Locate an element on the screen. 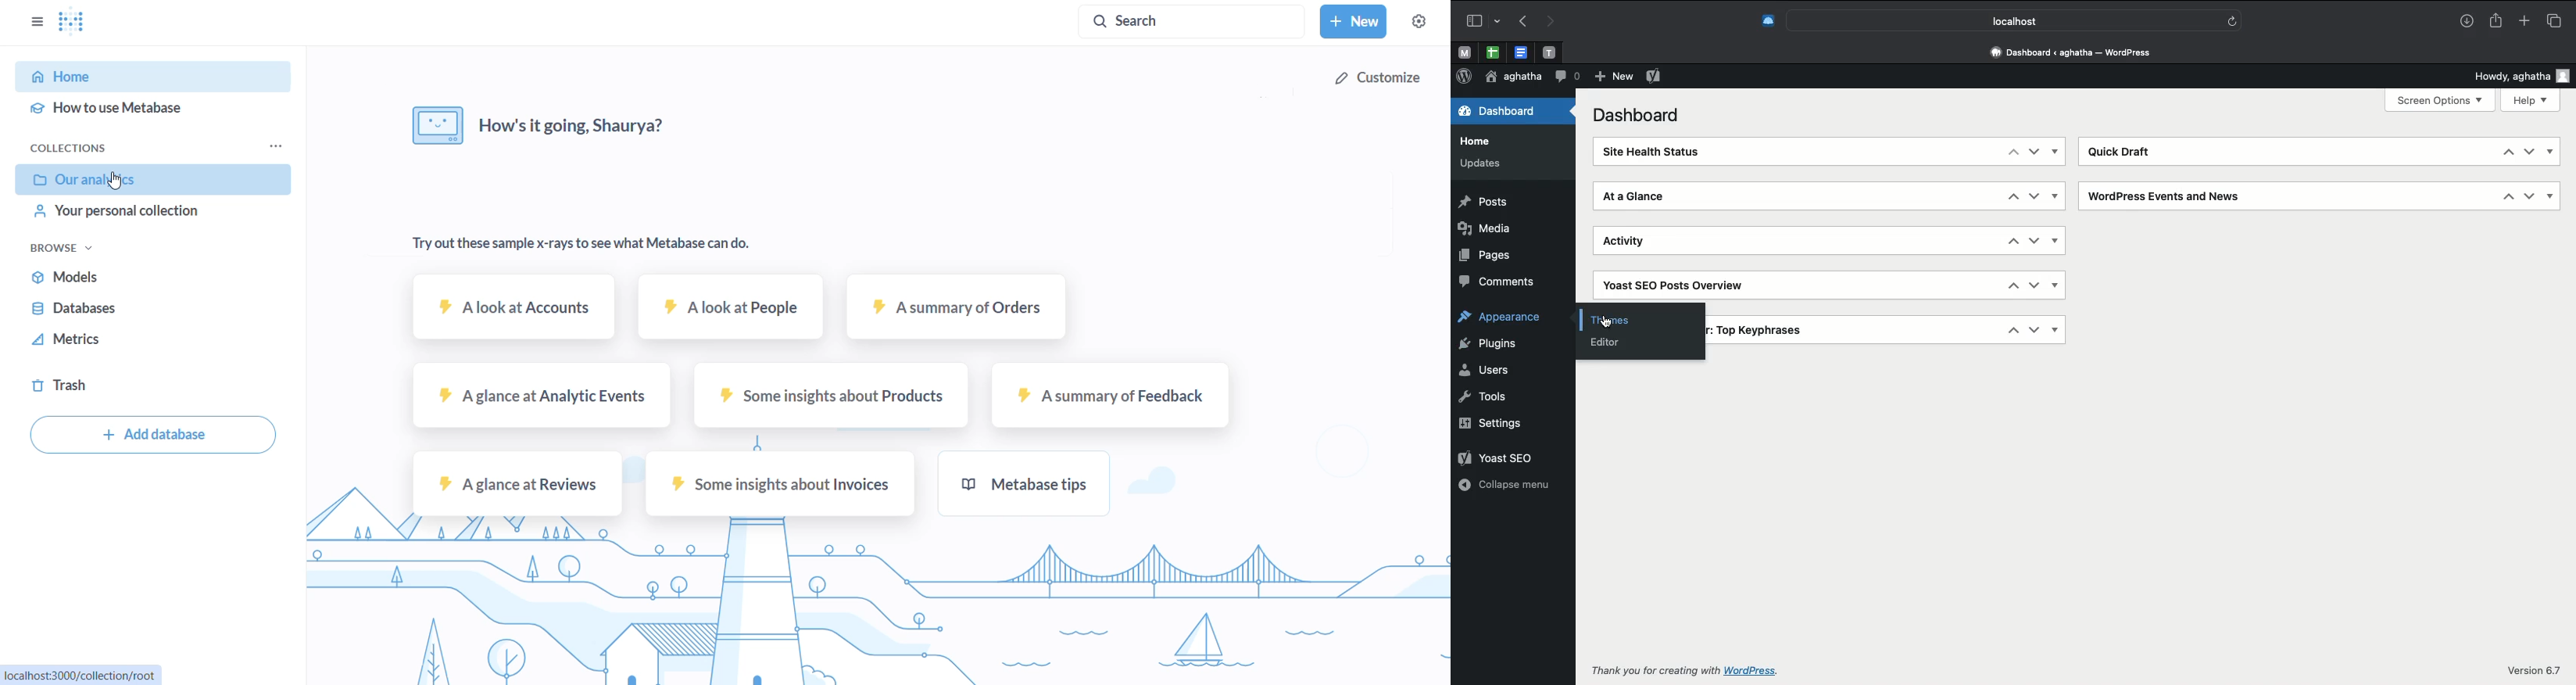 This screenshot has width=2576, height=700. cursor is located at coordinates (1604, 323).